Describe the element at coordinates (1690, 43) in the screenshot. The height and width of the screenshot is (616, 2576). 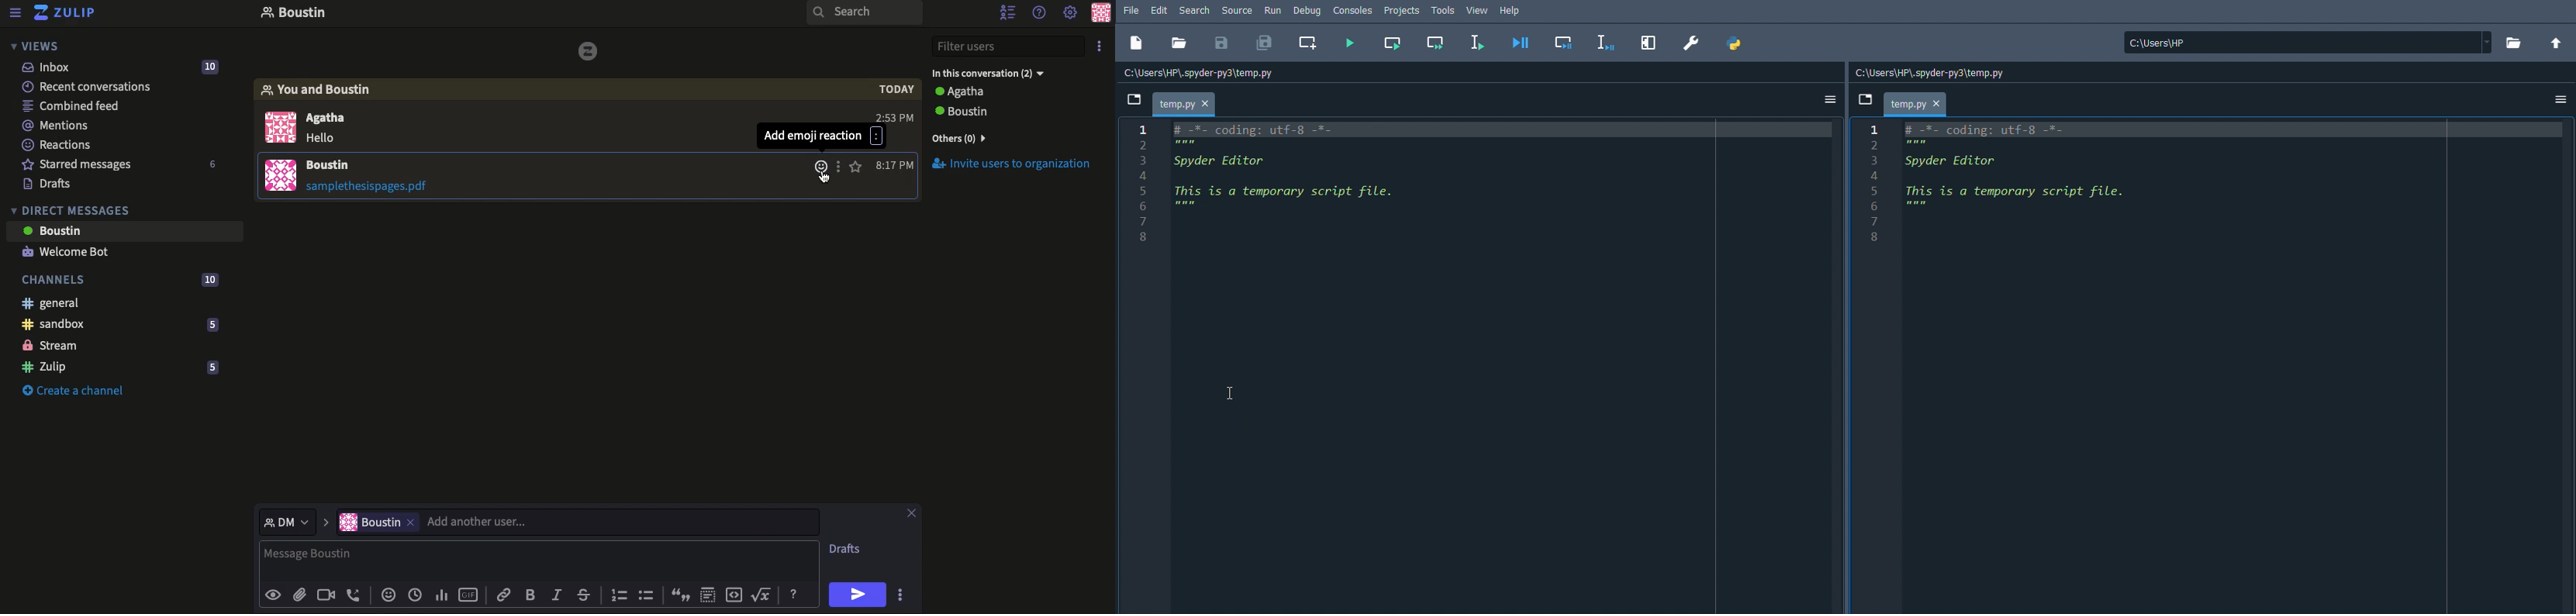
I see `Preferences` at that location.